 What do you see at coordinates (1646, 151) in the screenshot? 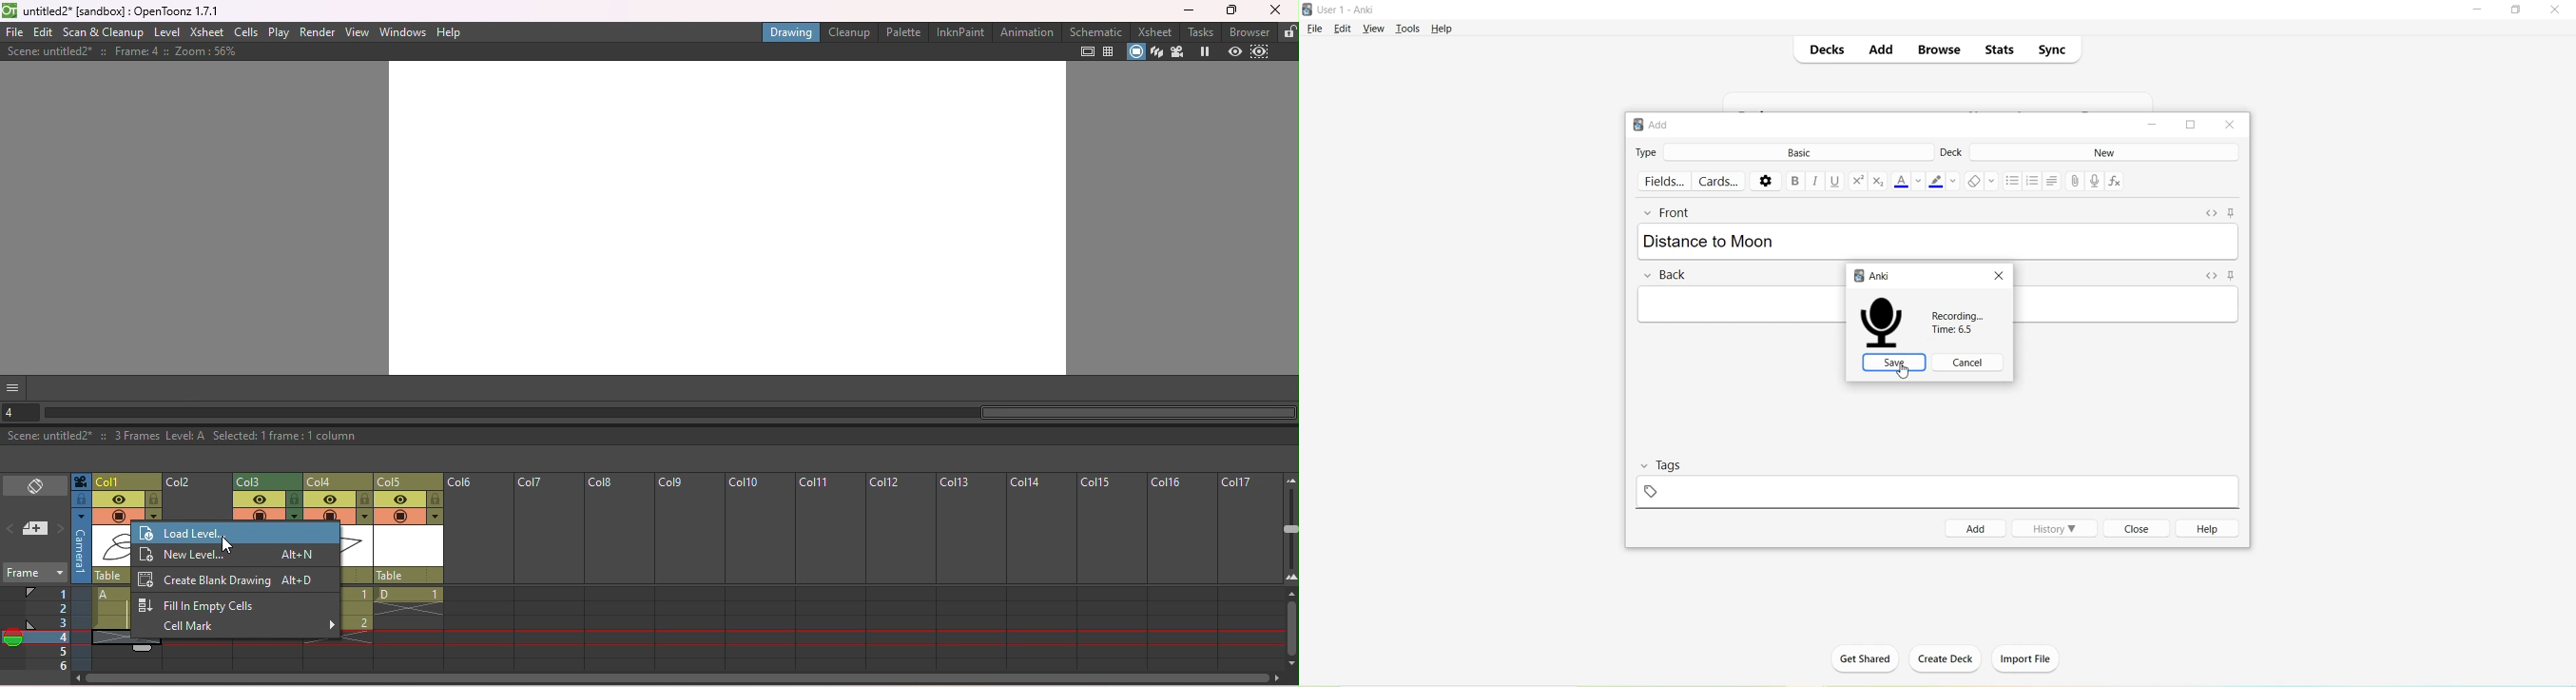
I see `Type` at bounding box center [1646, 151].